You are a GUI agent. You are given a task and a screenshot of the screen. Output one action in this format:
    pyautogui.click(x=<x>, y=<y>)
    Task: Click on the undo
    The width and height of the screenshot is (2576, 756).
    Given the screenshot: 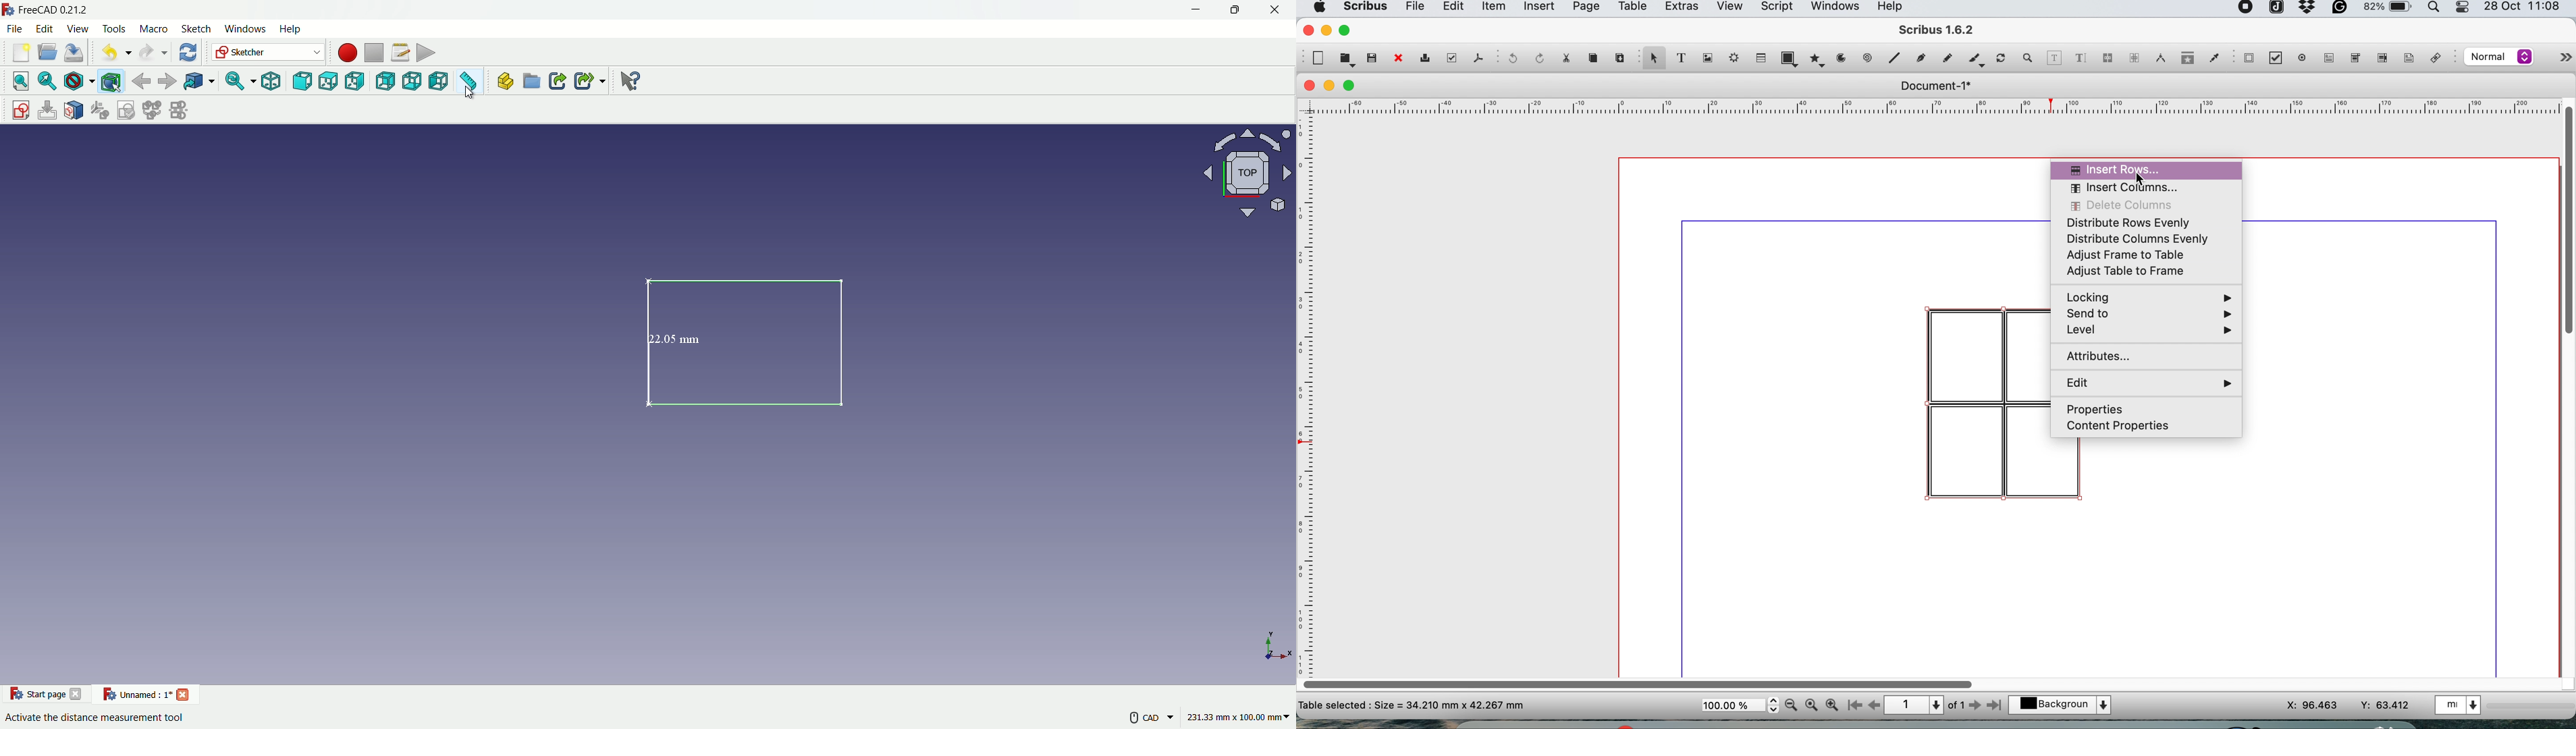 What is the action you would take?
    pyautogui.click(x=1511, y=59)
    